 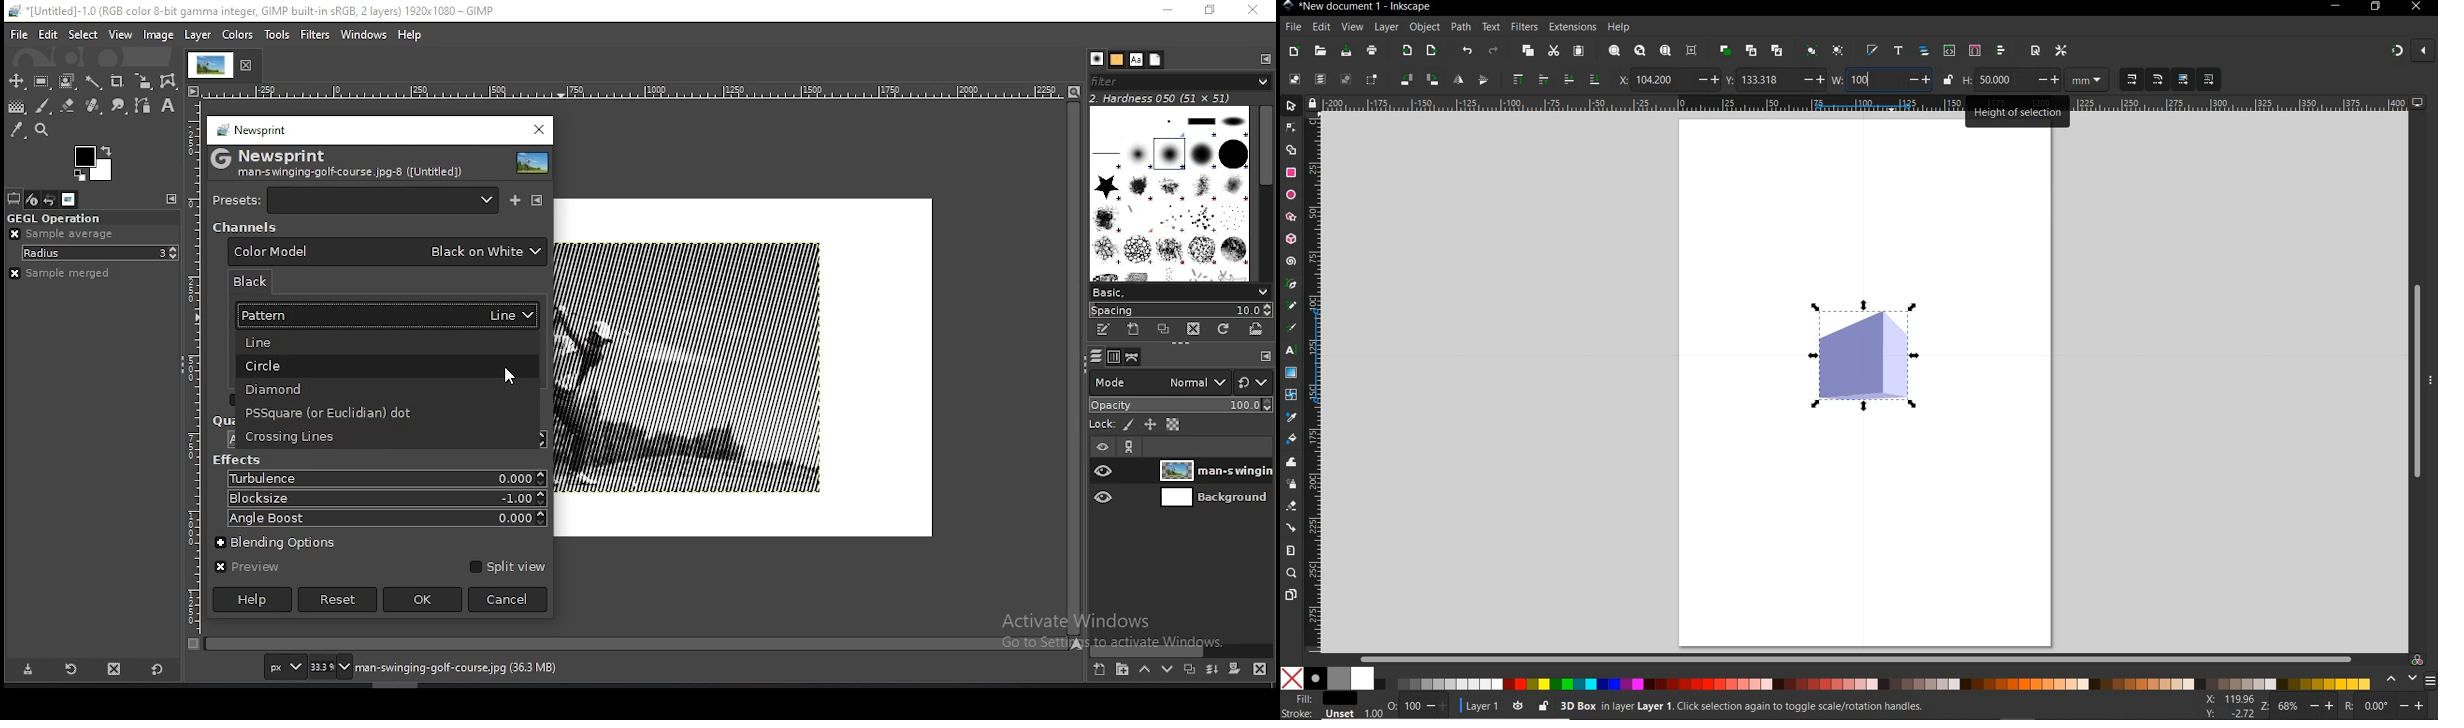 What do you see at coordinates (1691, 50) in the screenshot?
I see `zoom center page` at bounding box center [1691, 50].